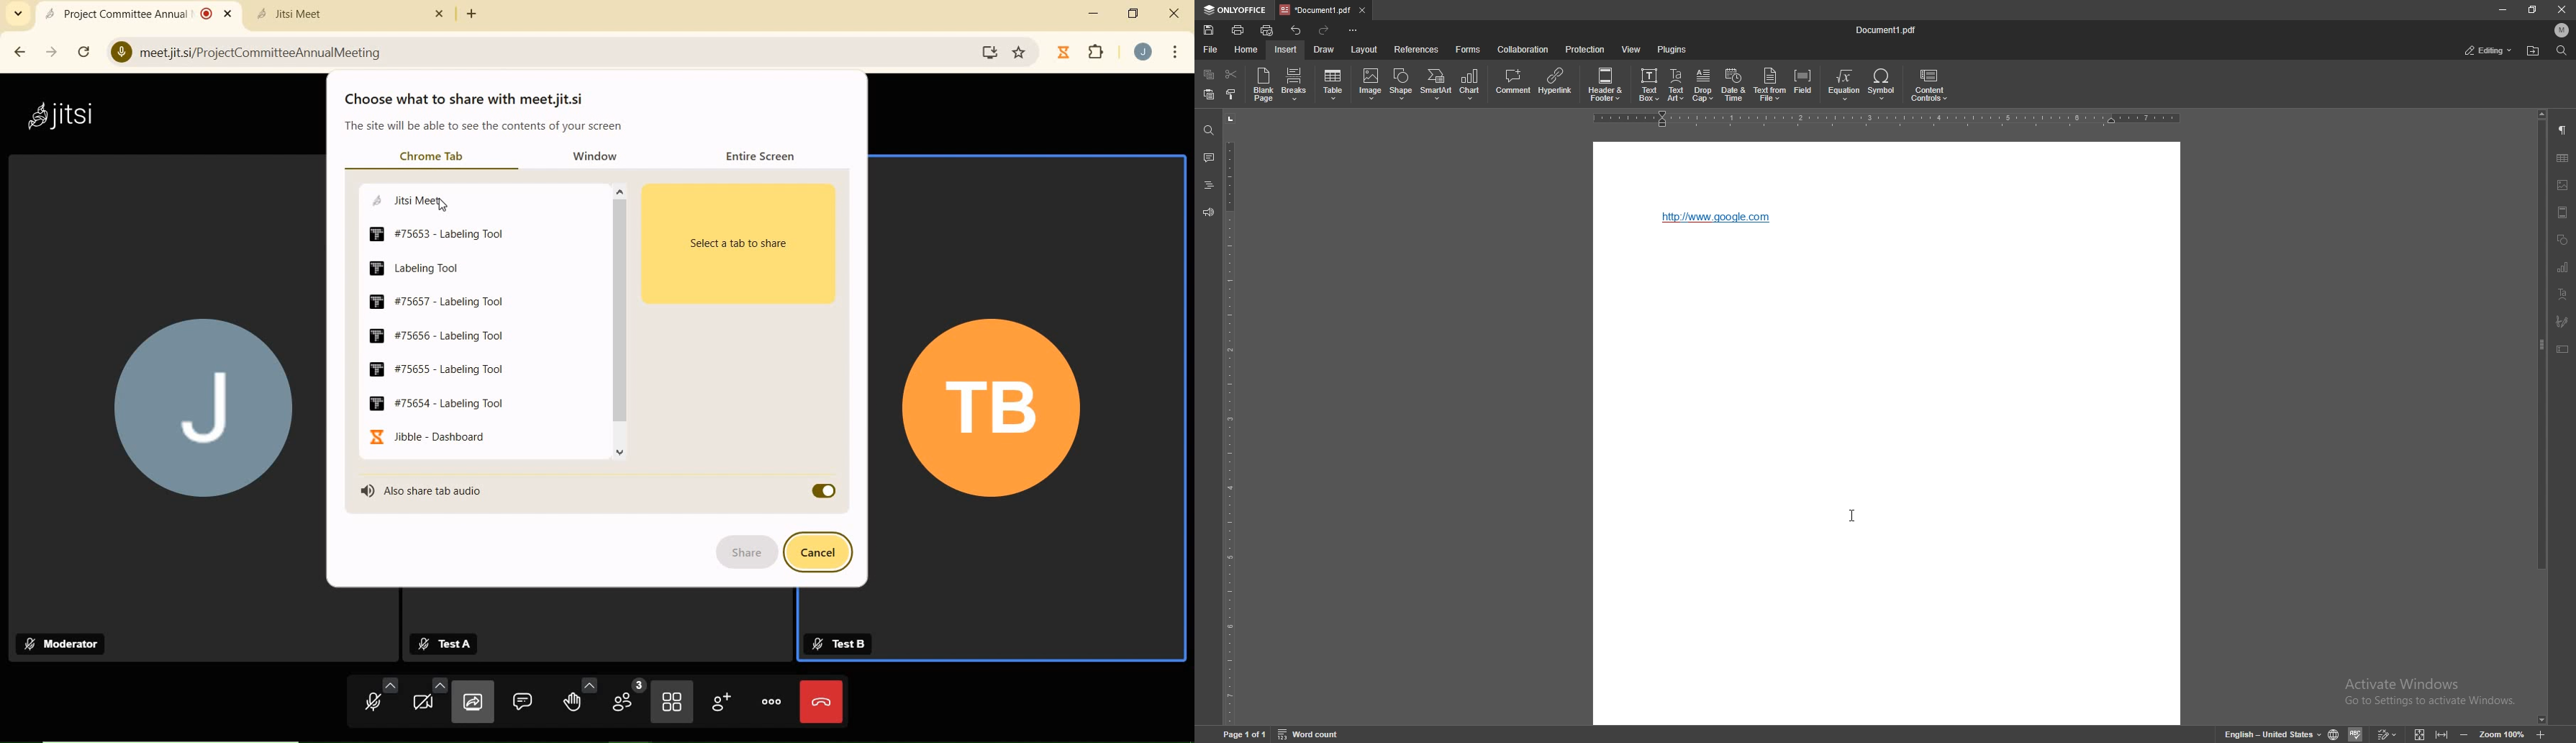 This screenshot has width=2576, height=756. Describe the element at coordinates (1676, 85) in the screenshot. I see `text art` at that location.